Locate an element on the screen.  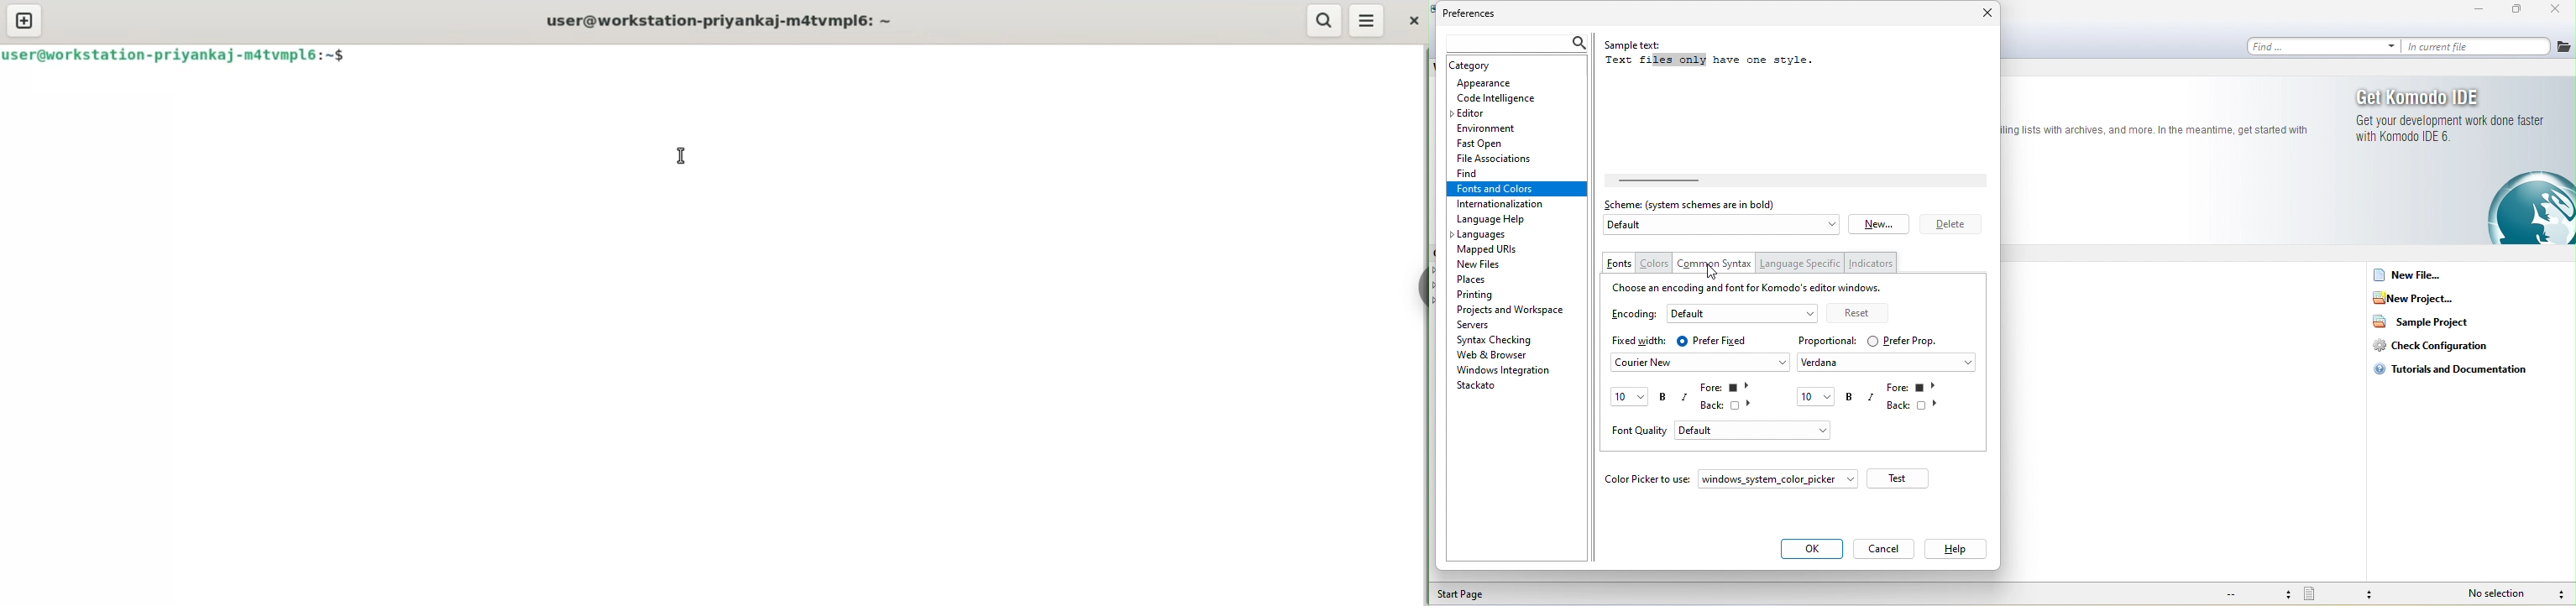
italic is located at coordinates (1873, 399).